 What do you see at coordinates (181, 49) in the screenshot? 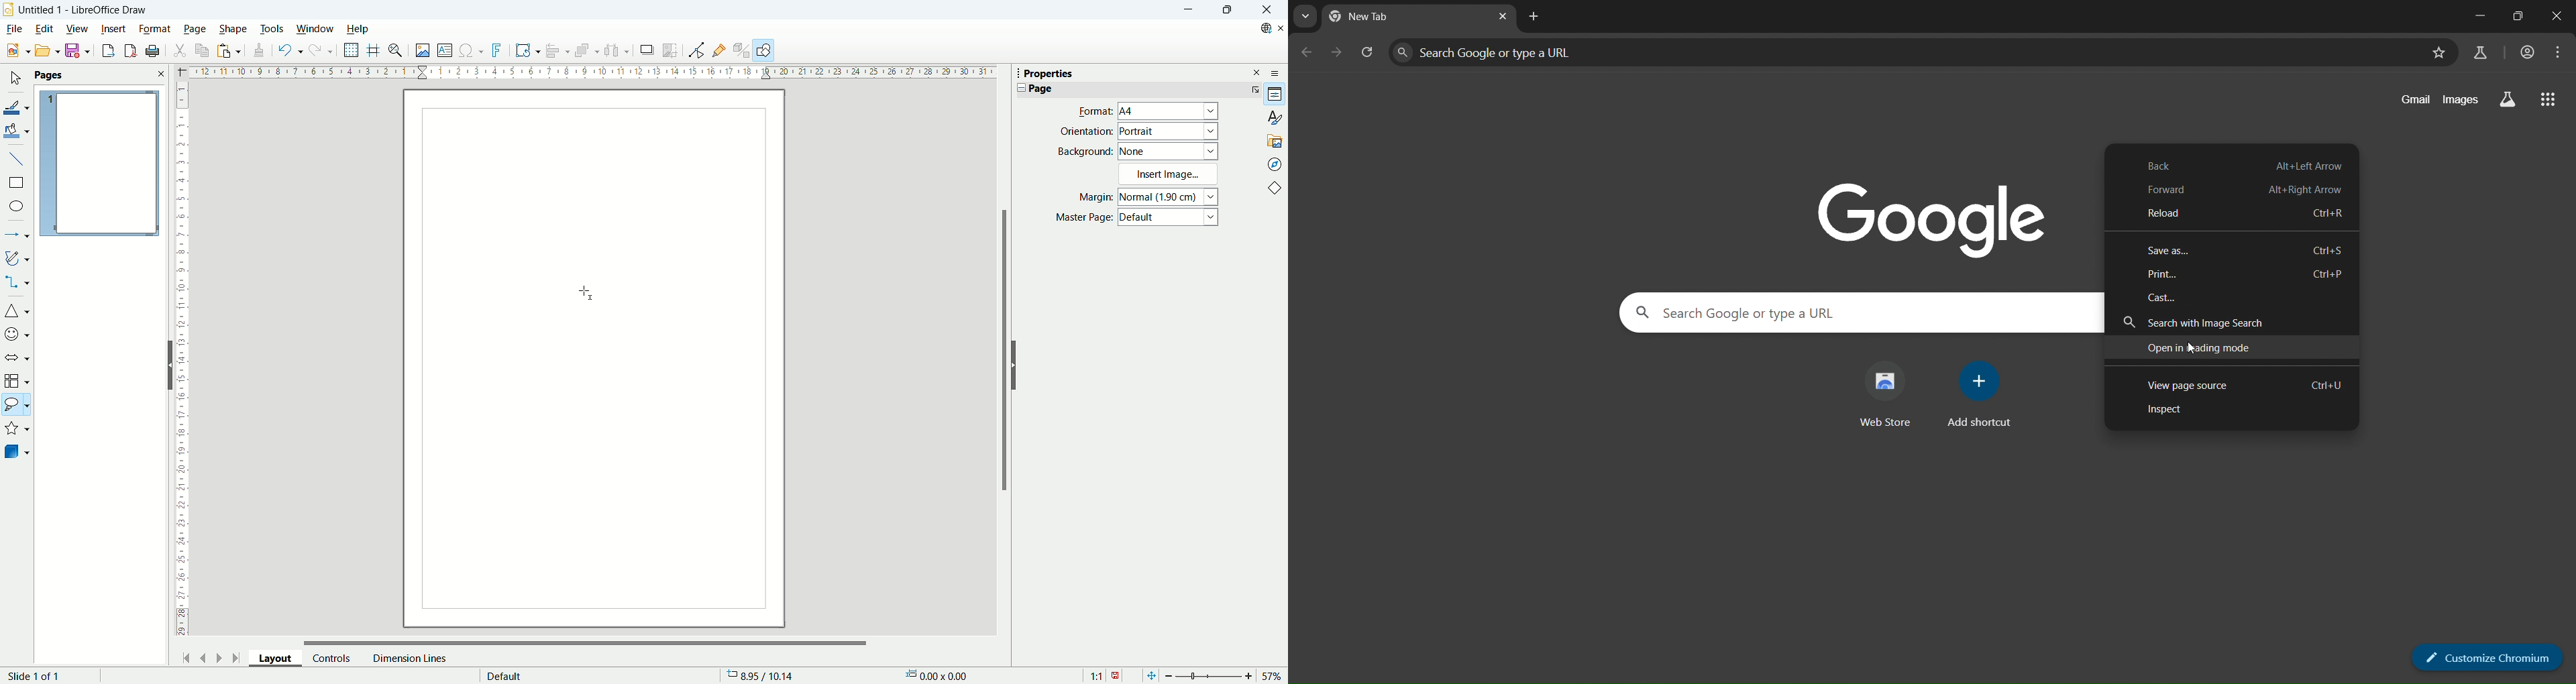
I see `cut` at bounding box center [181, 49].